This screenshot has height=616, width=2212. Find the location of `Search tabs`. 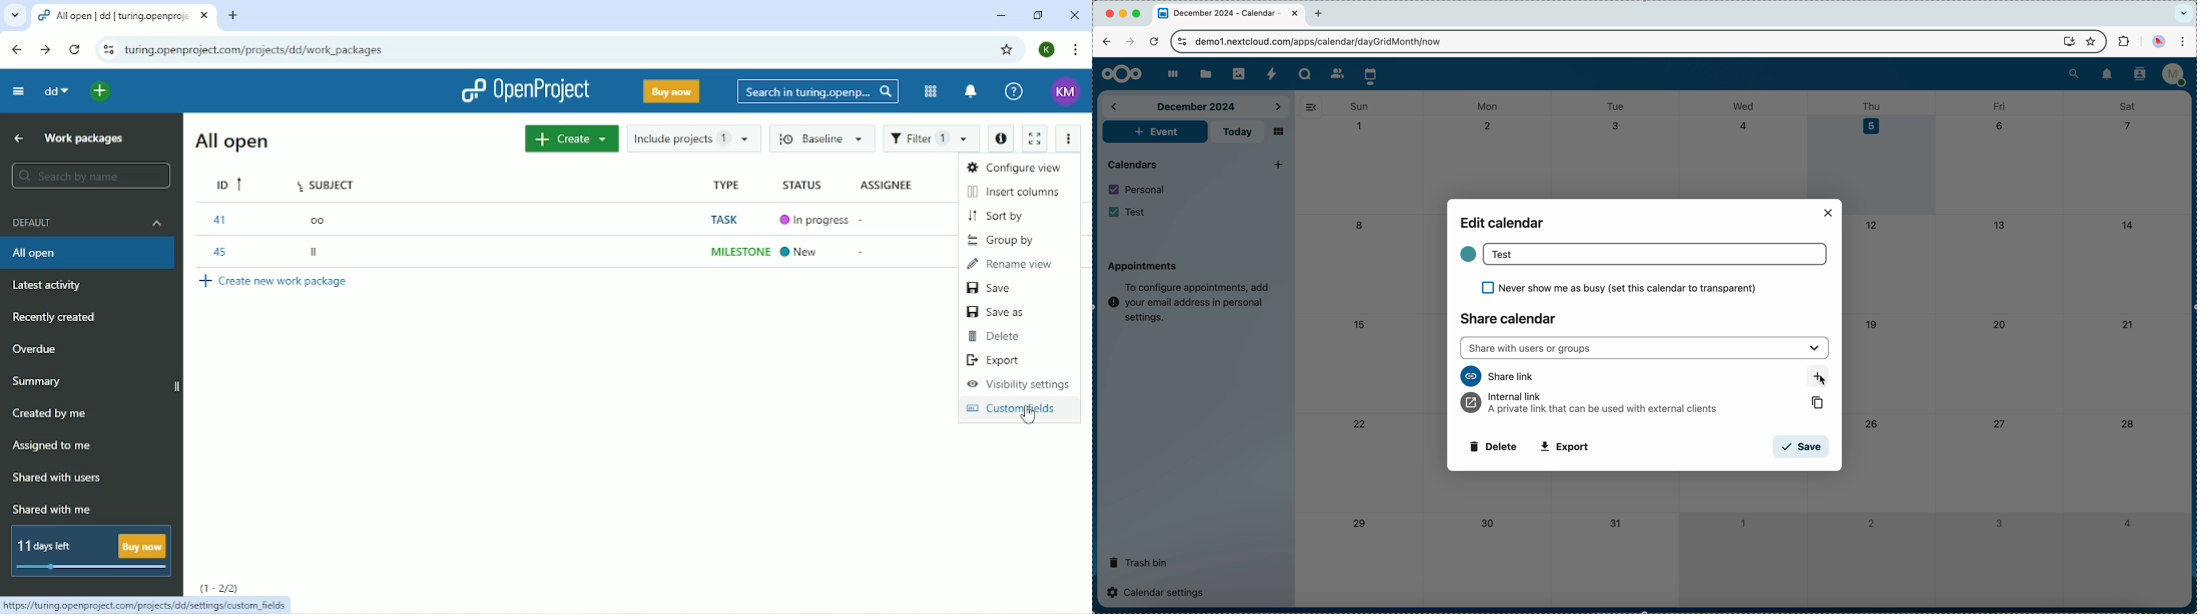

Search tabs is located at coordinates (14, 16).